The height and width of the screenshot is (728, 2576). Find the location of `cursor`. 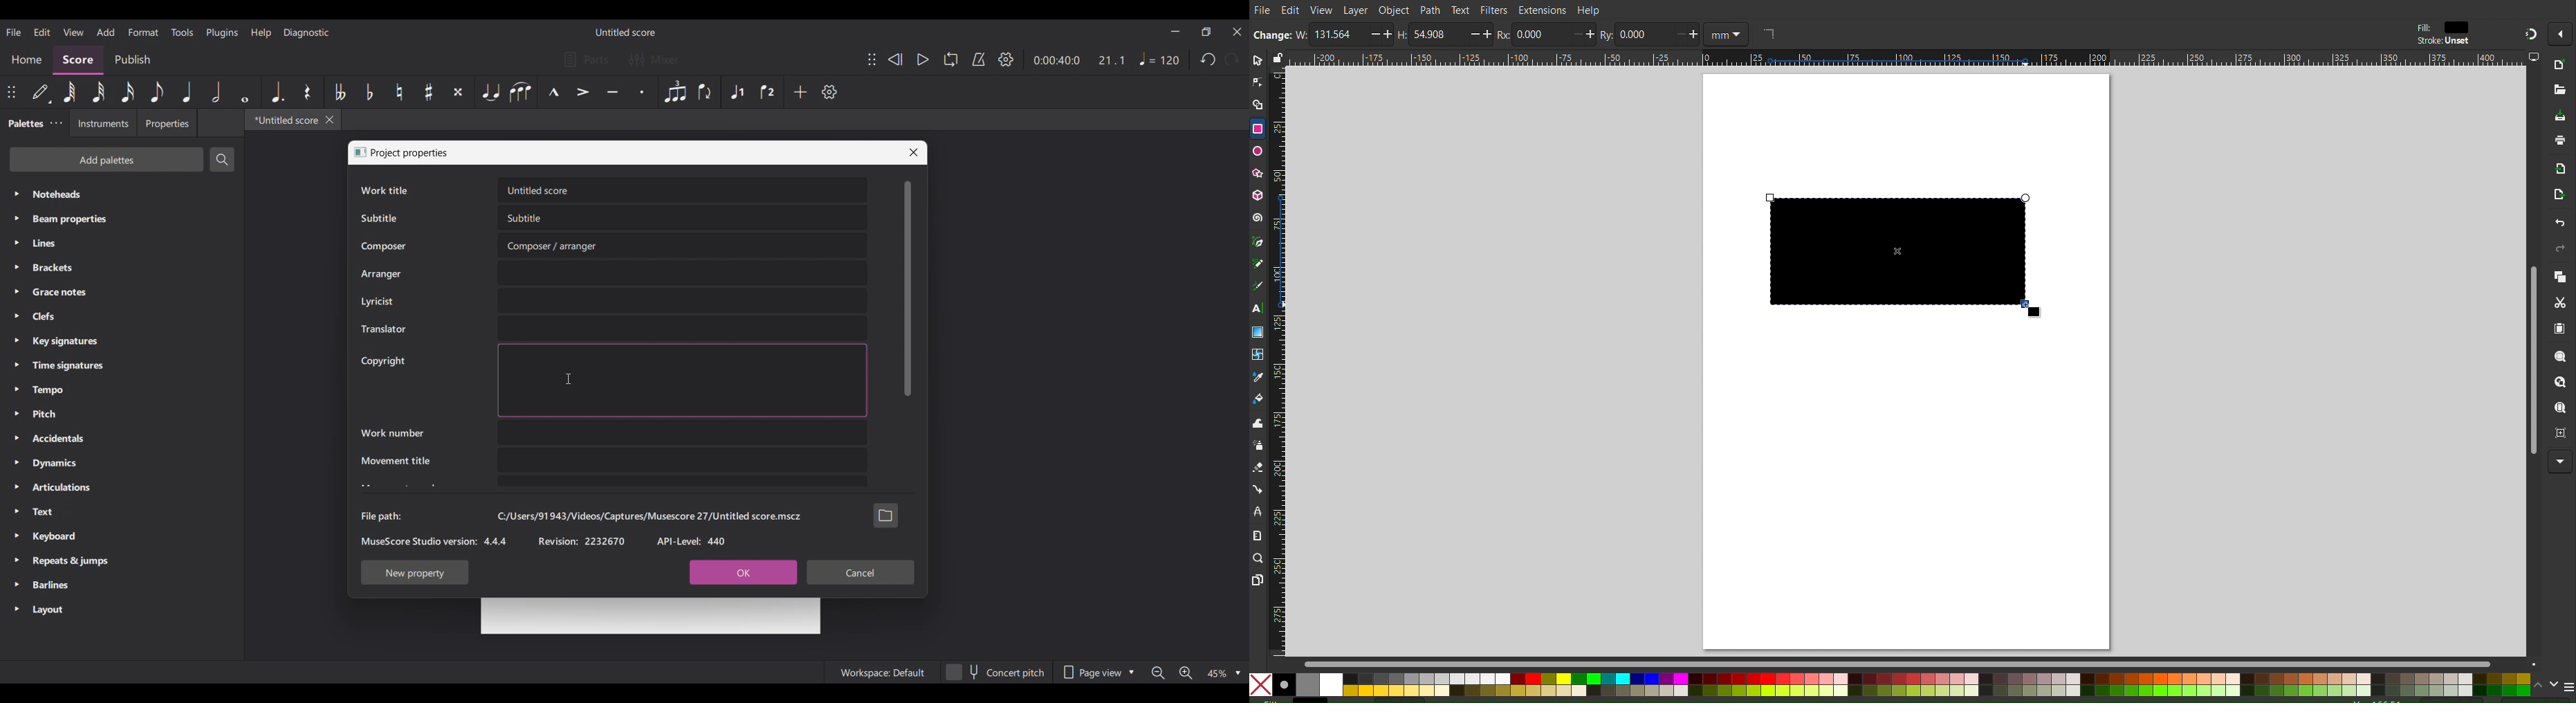

cursor is located at coordinates (2041, 313).